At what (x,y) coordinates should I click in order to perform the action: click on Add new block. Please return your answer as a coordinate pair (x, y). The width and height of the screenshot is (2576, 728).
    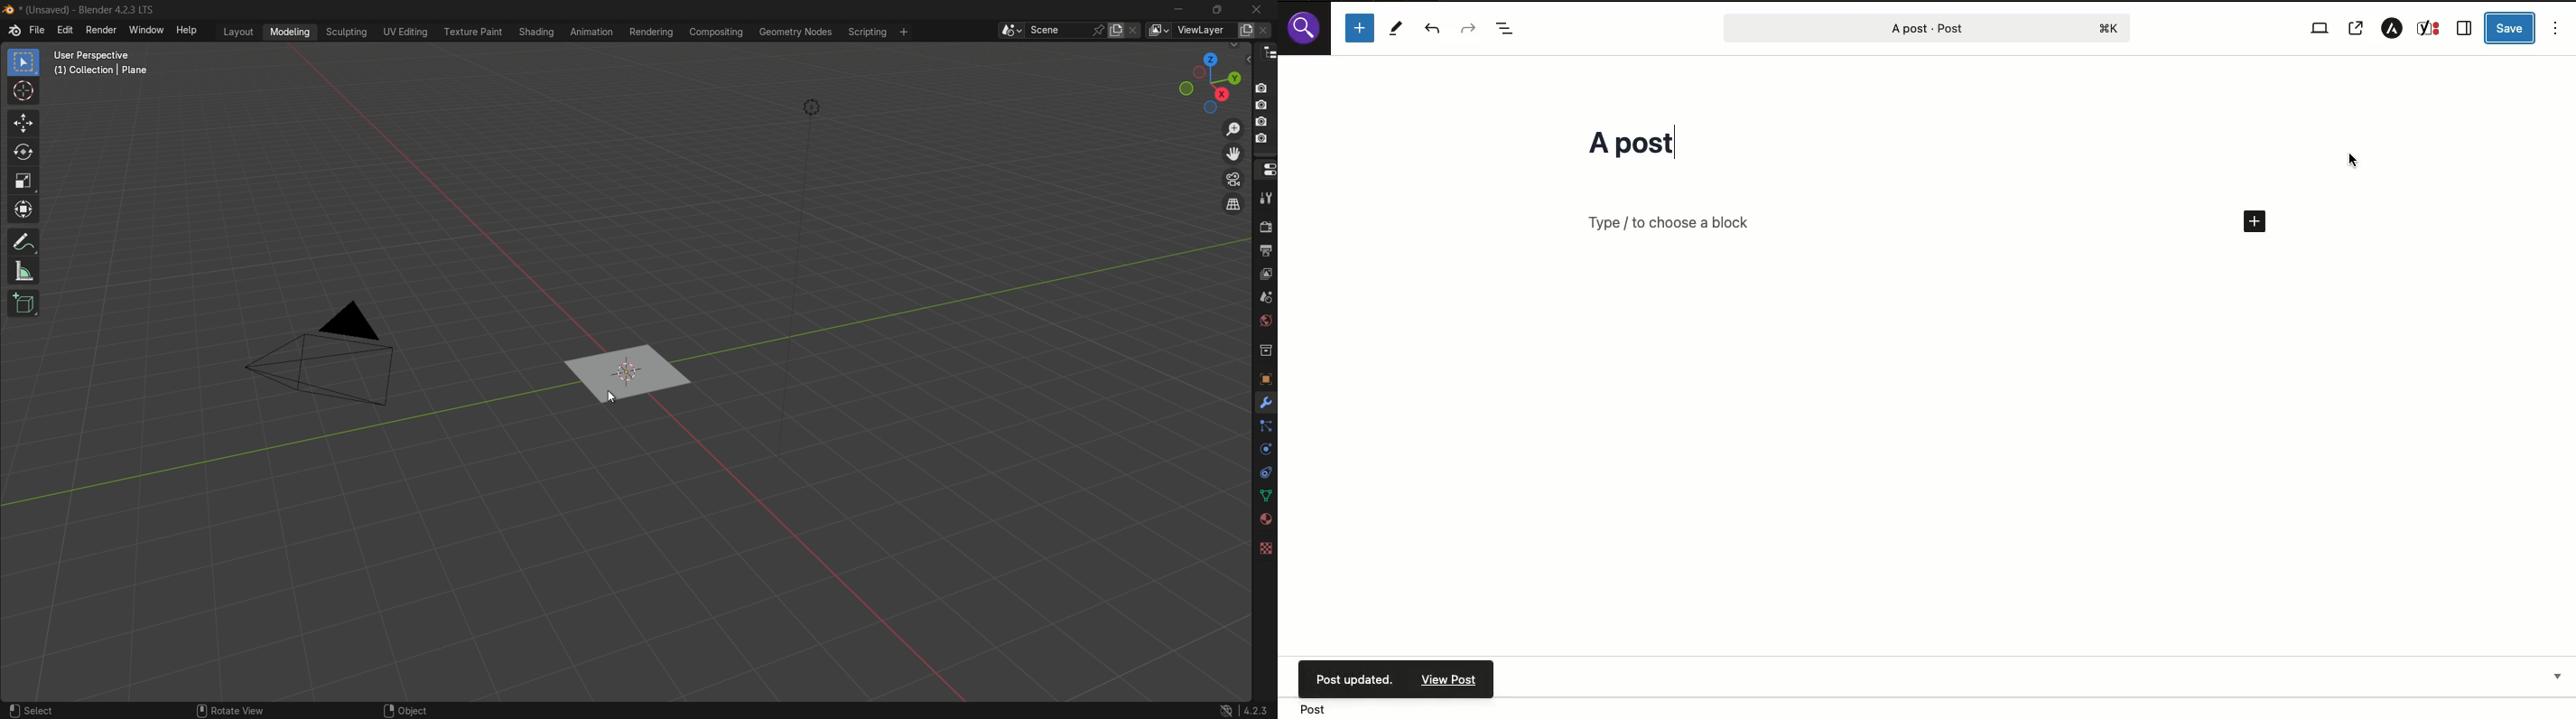
    Looking at the image, I should click on (2254, 222).